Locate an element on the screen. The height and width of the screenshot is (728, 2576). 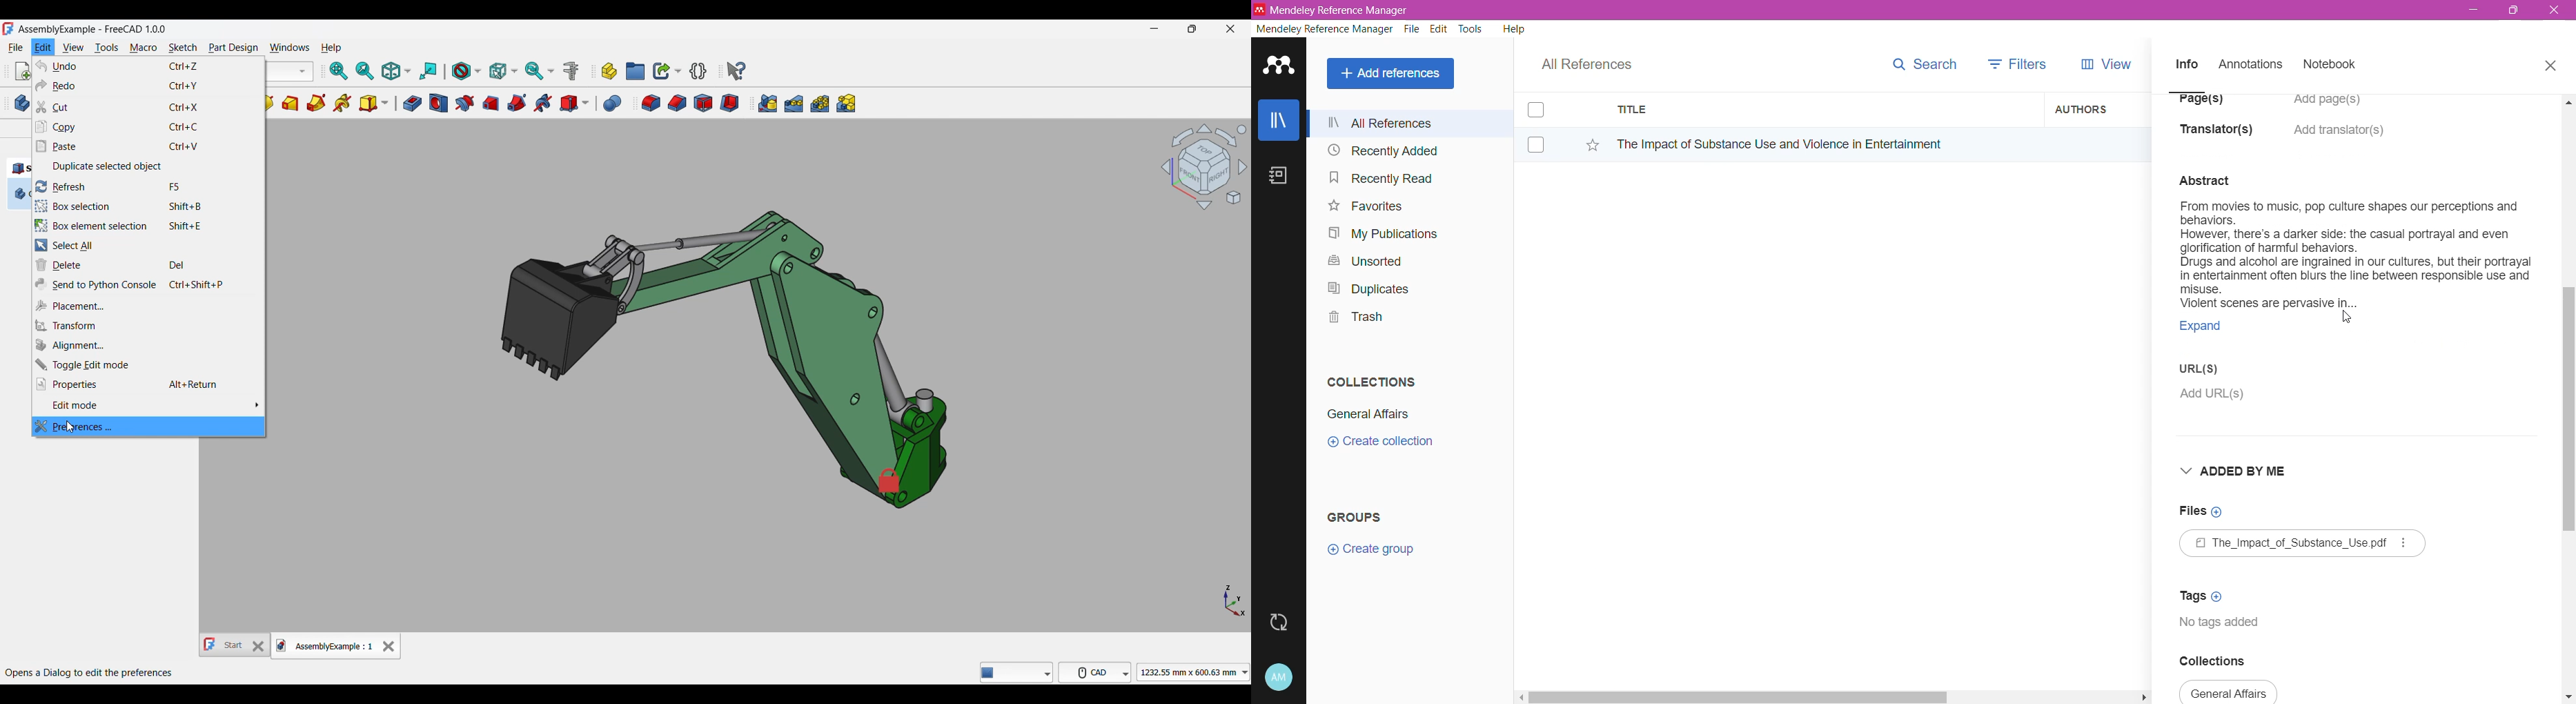
Authors is located at coordinates (2098, 108).